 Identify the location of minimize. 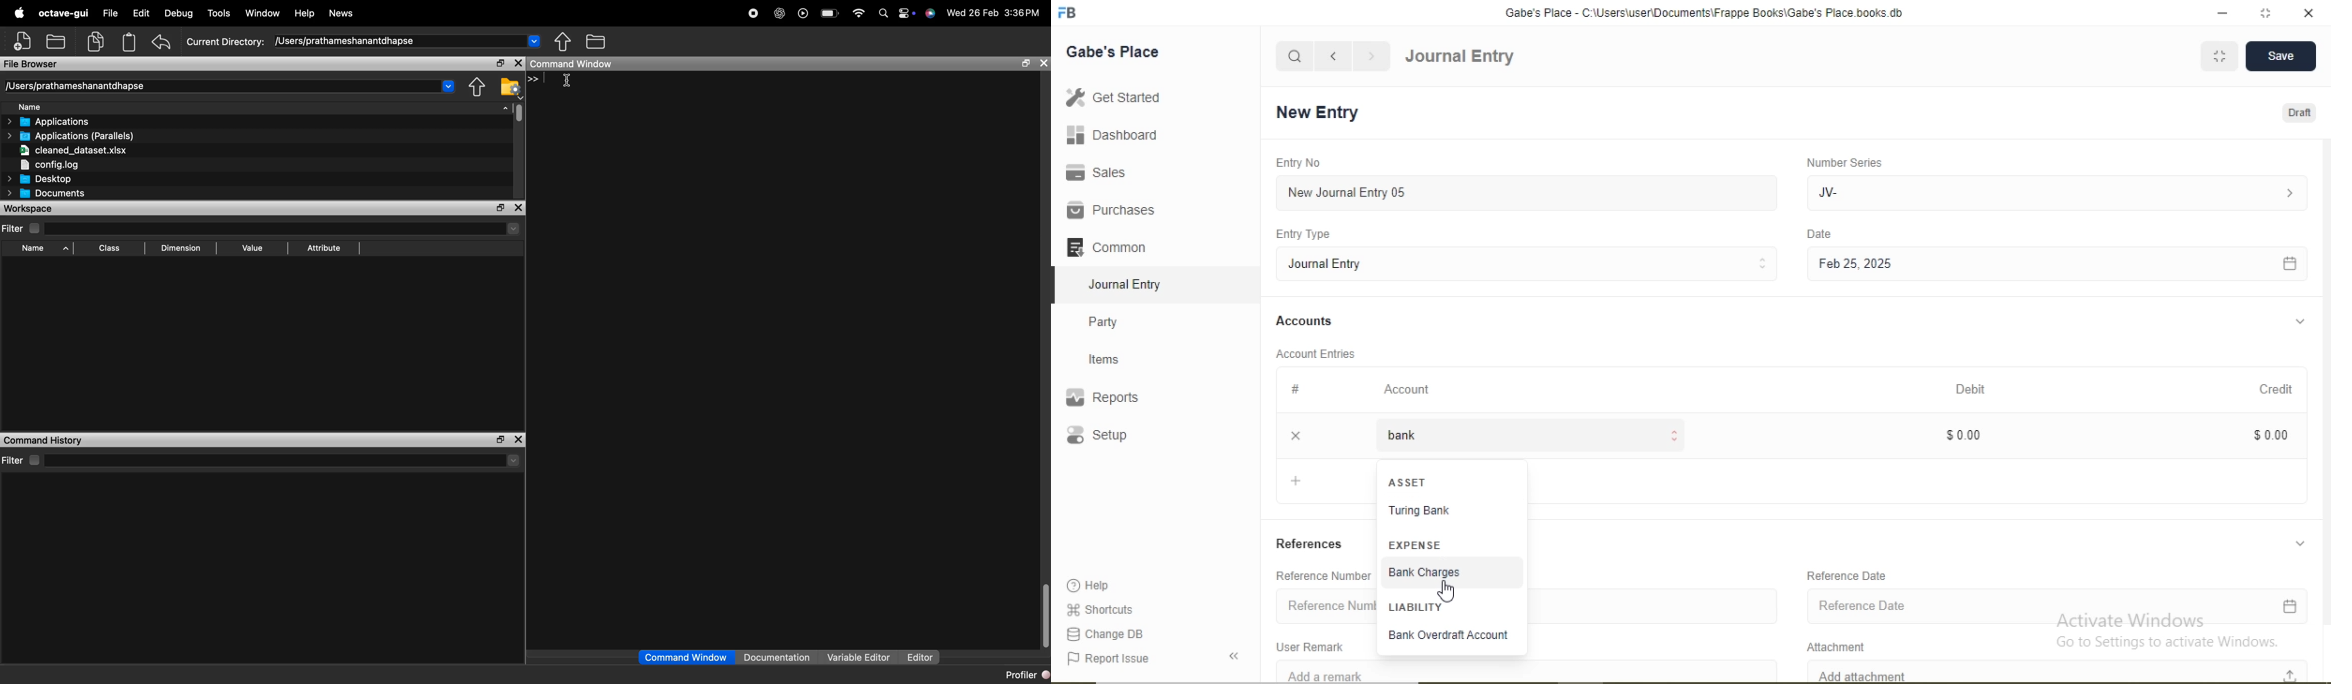
(2221, 14).